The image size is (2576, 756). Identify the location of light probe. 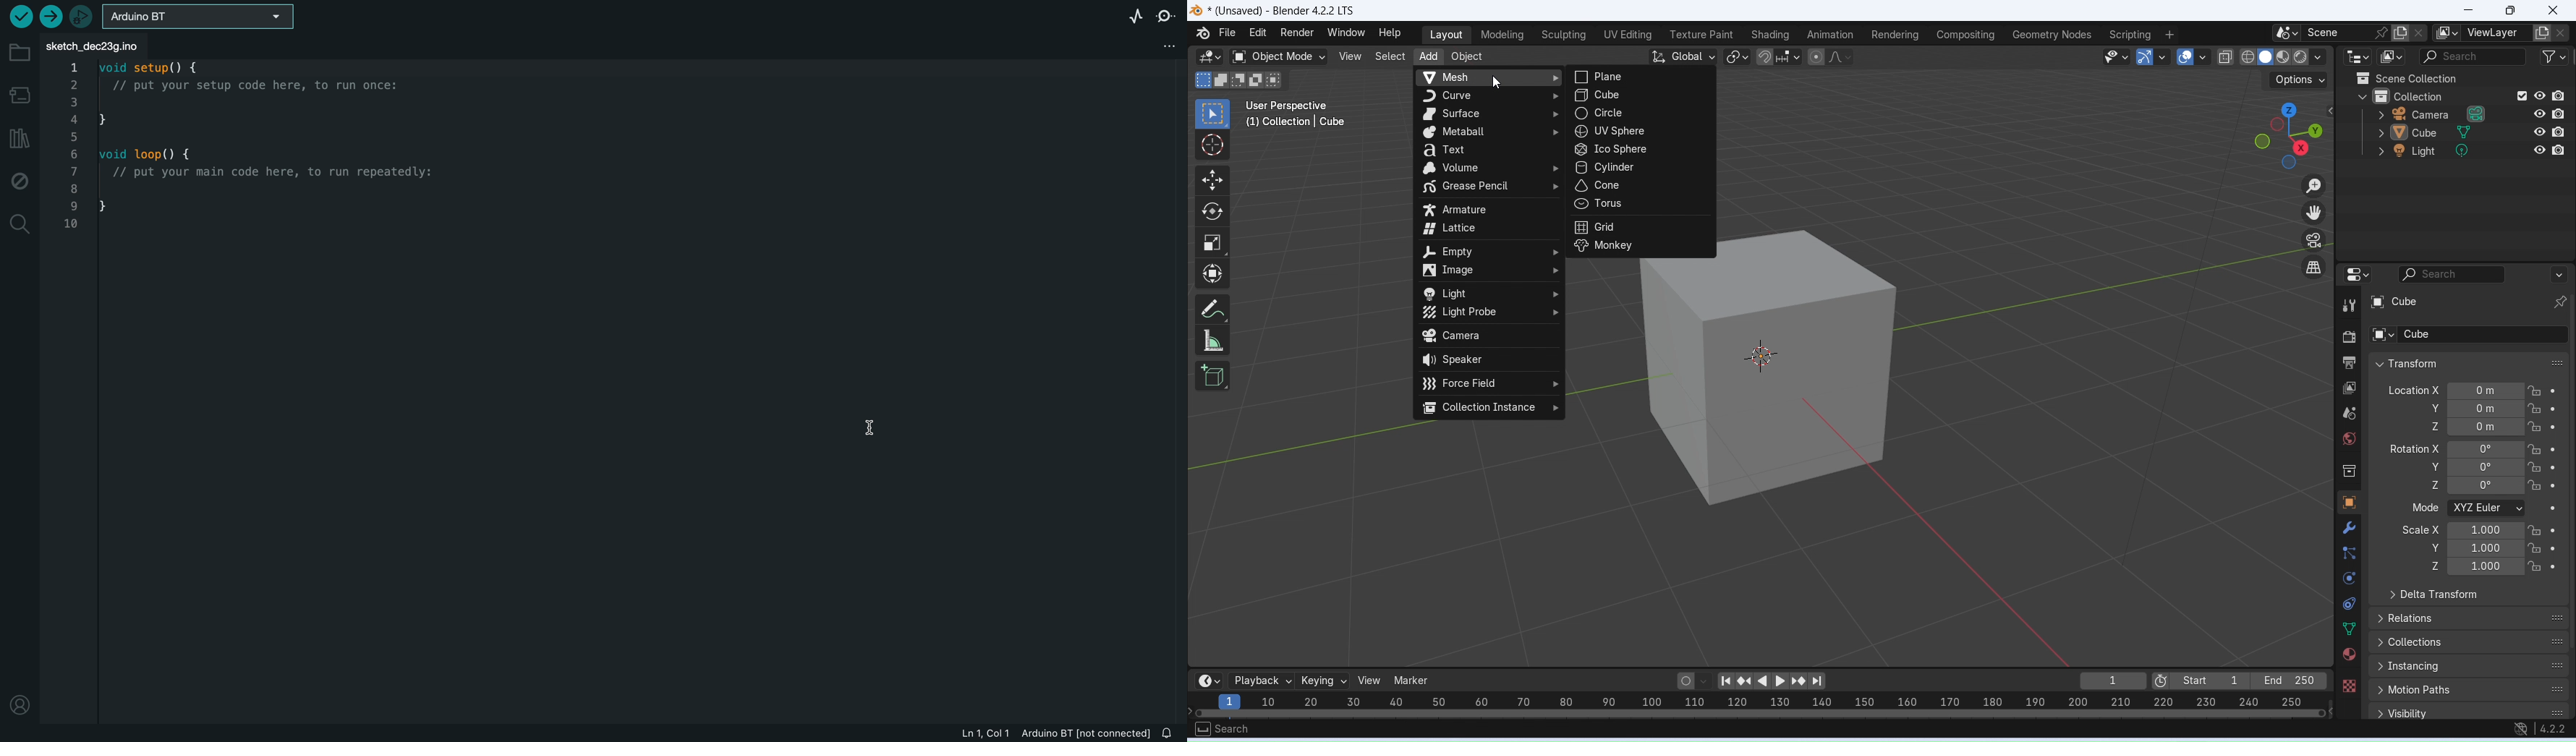
(1489, 312).